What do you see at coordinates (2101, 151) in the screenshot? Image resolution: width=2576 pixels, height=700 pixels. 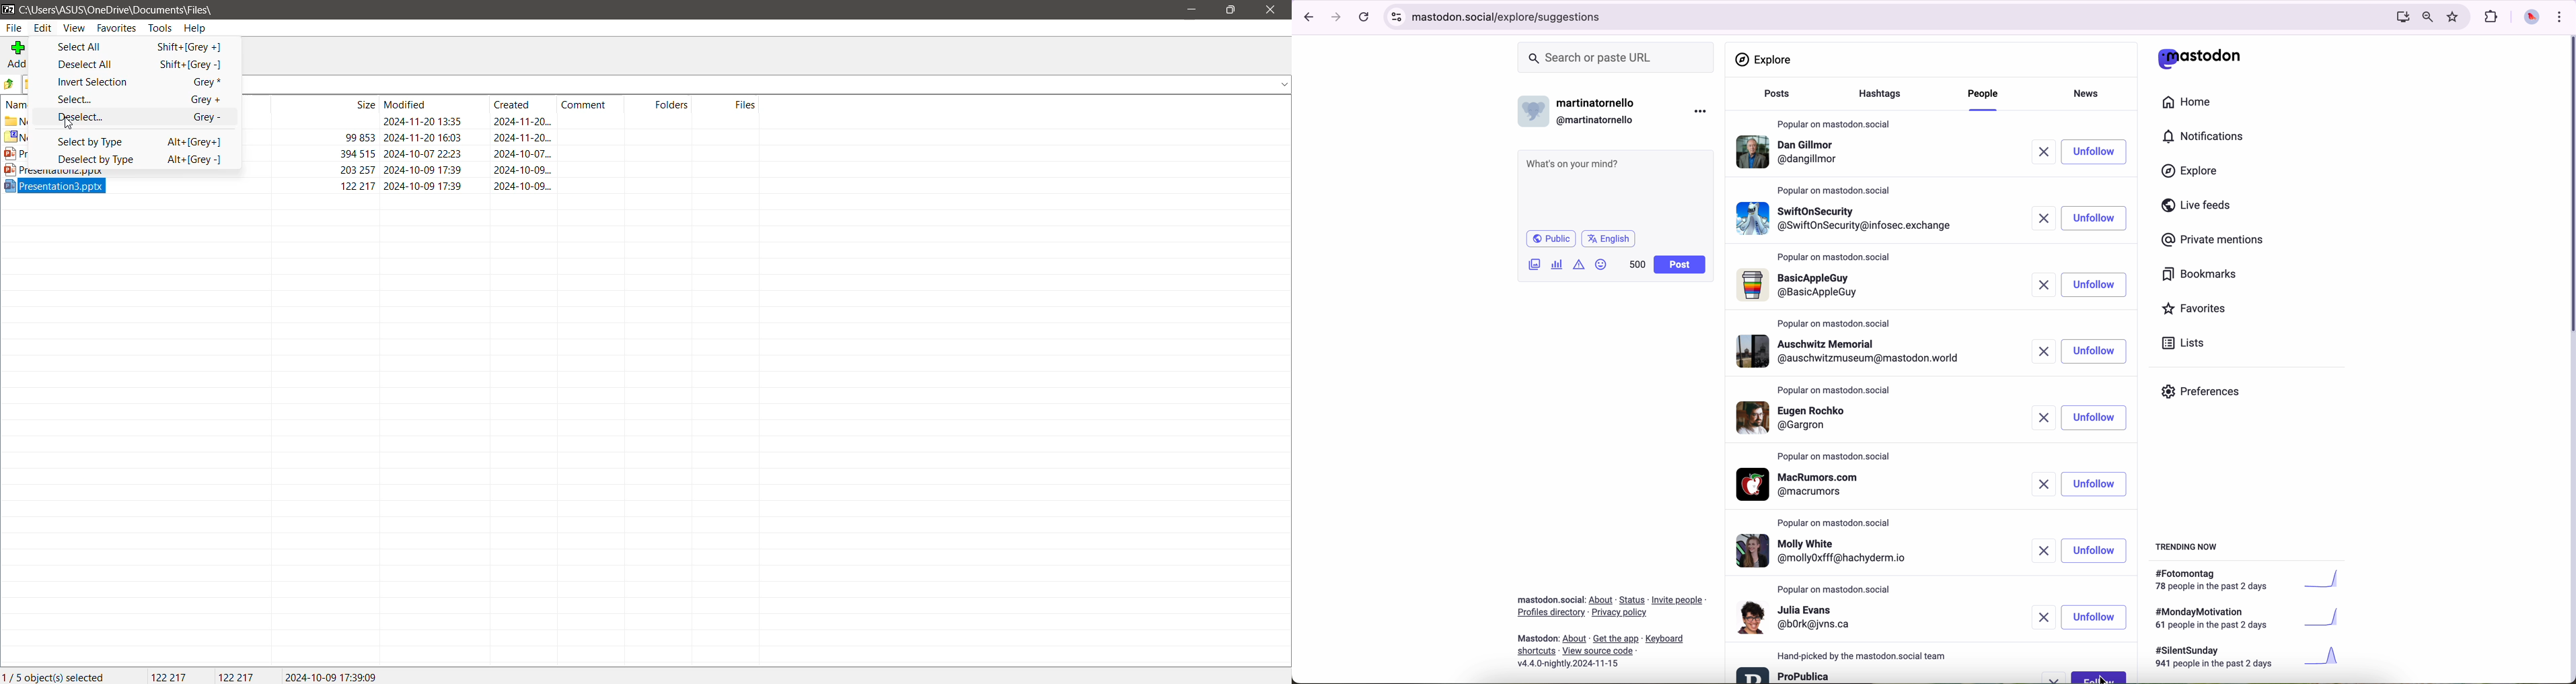 I see `click on follow button` at bounding box center [2101, 151].